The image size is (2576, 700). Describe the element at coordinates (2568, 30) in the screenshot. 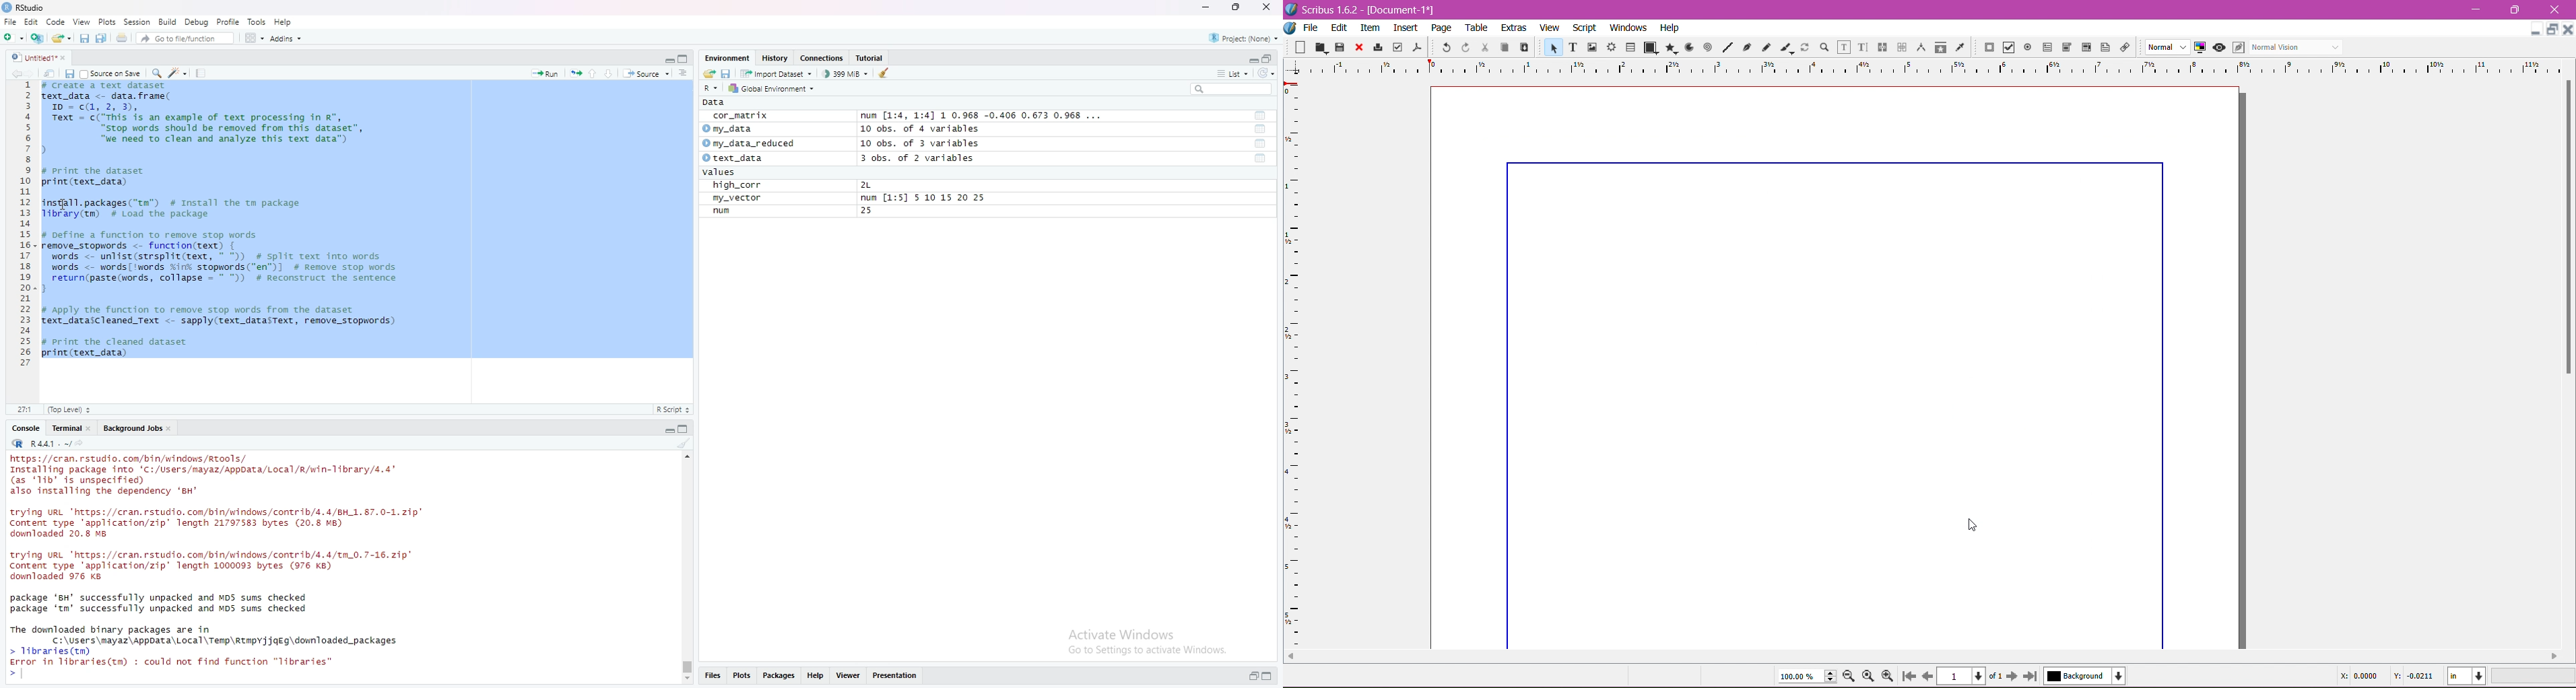

I see `Close Document` at that location.